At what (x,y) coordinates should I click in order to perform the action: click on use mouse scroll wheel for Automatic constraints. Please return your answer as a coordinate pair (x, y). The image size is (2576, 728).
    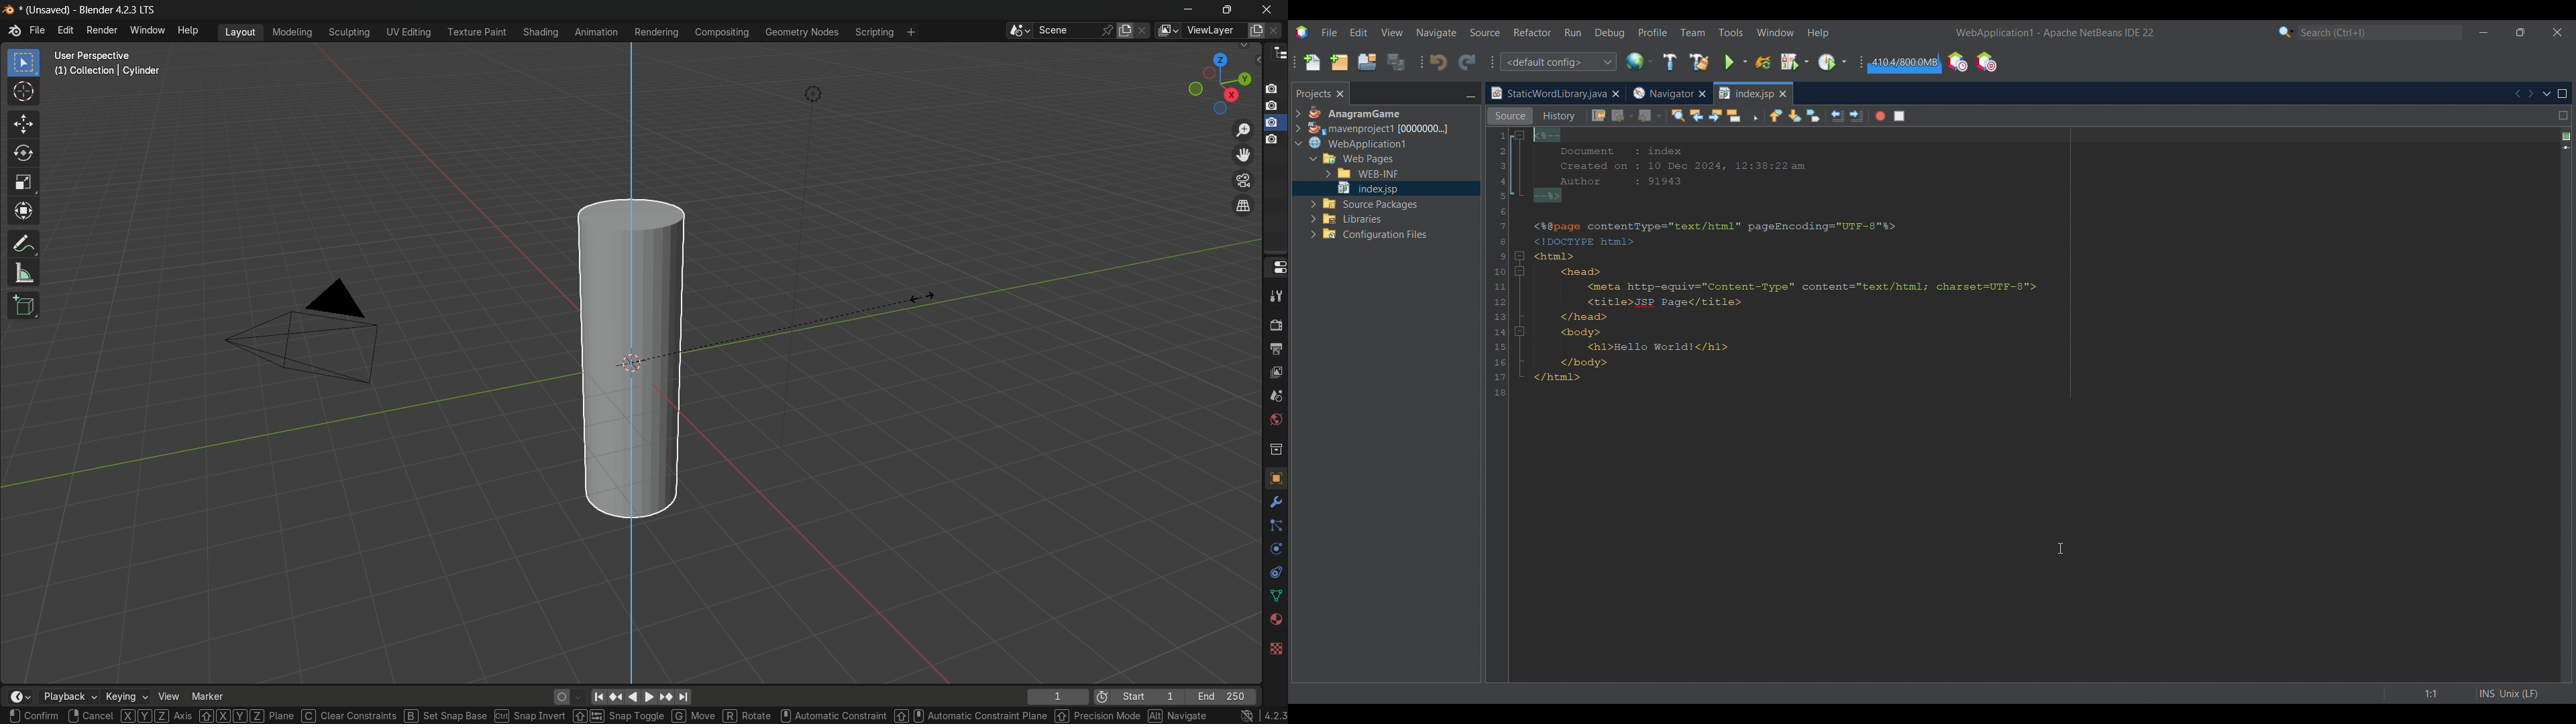
    Looking at the image, I should click on (835, 716).